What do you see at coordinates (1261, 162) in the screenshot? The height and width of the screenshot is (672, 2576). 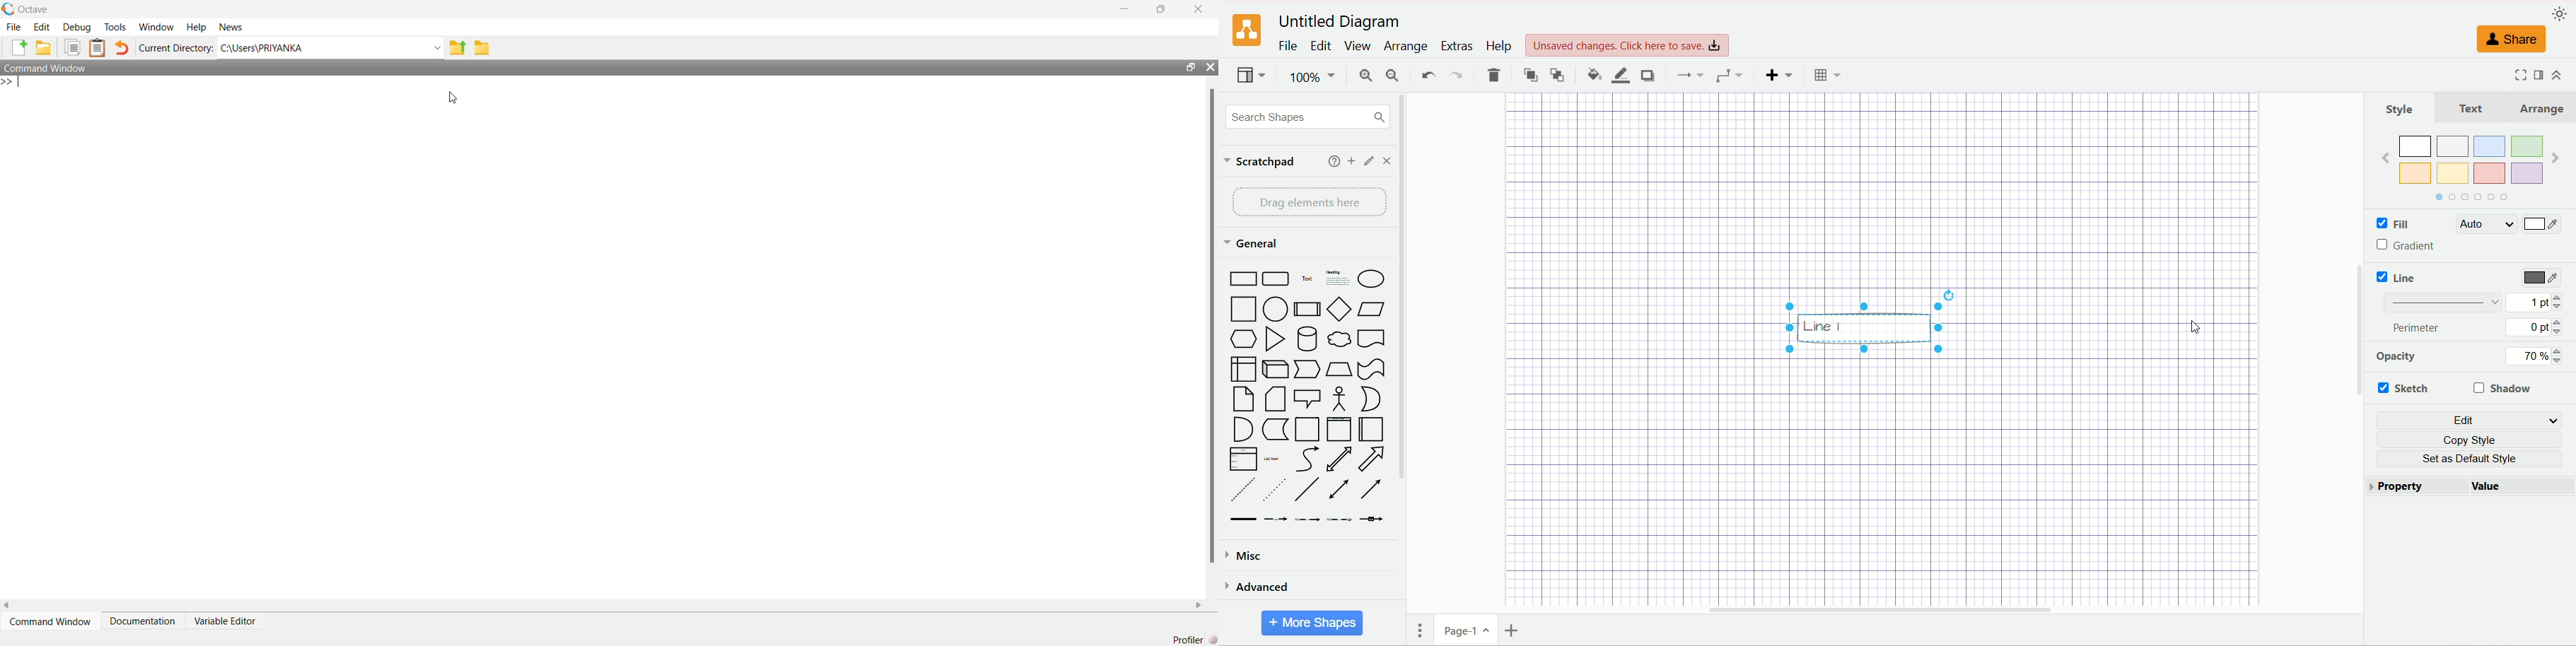 I see `scratchpad` at bounding box center [1261, 162].